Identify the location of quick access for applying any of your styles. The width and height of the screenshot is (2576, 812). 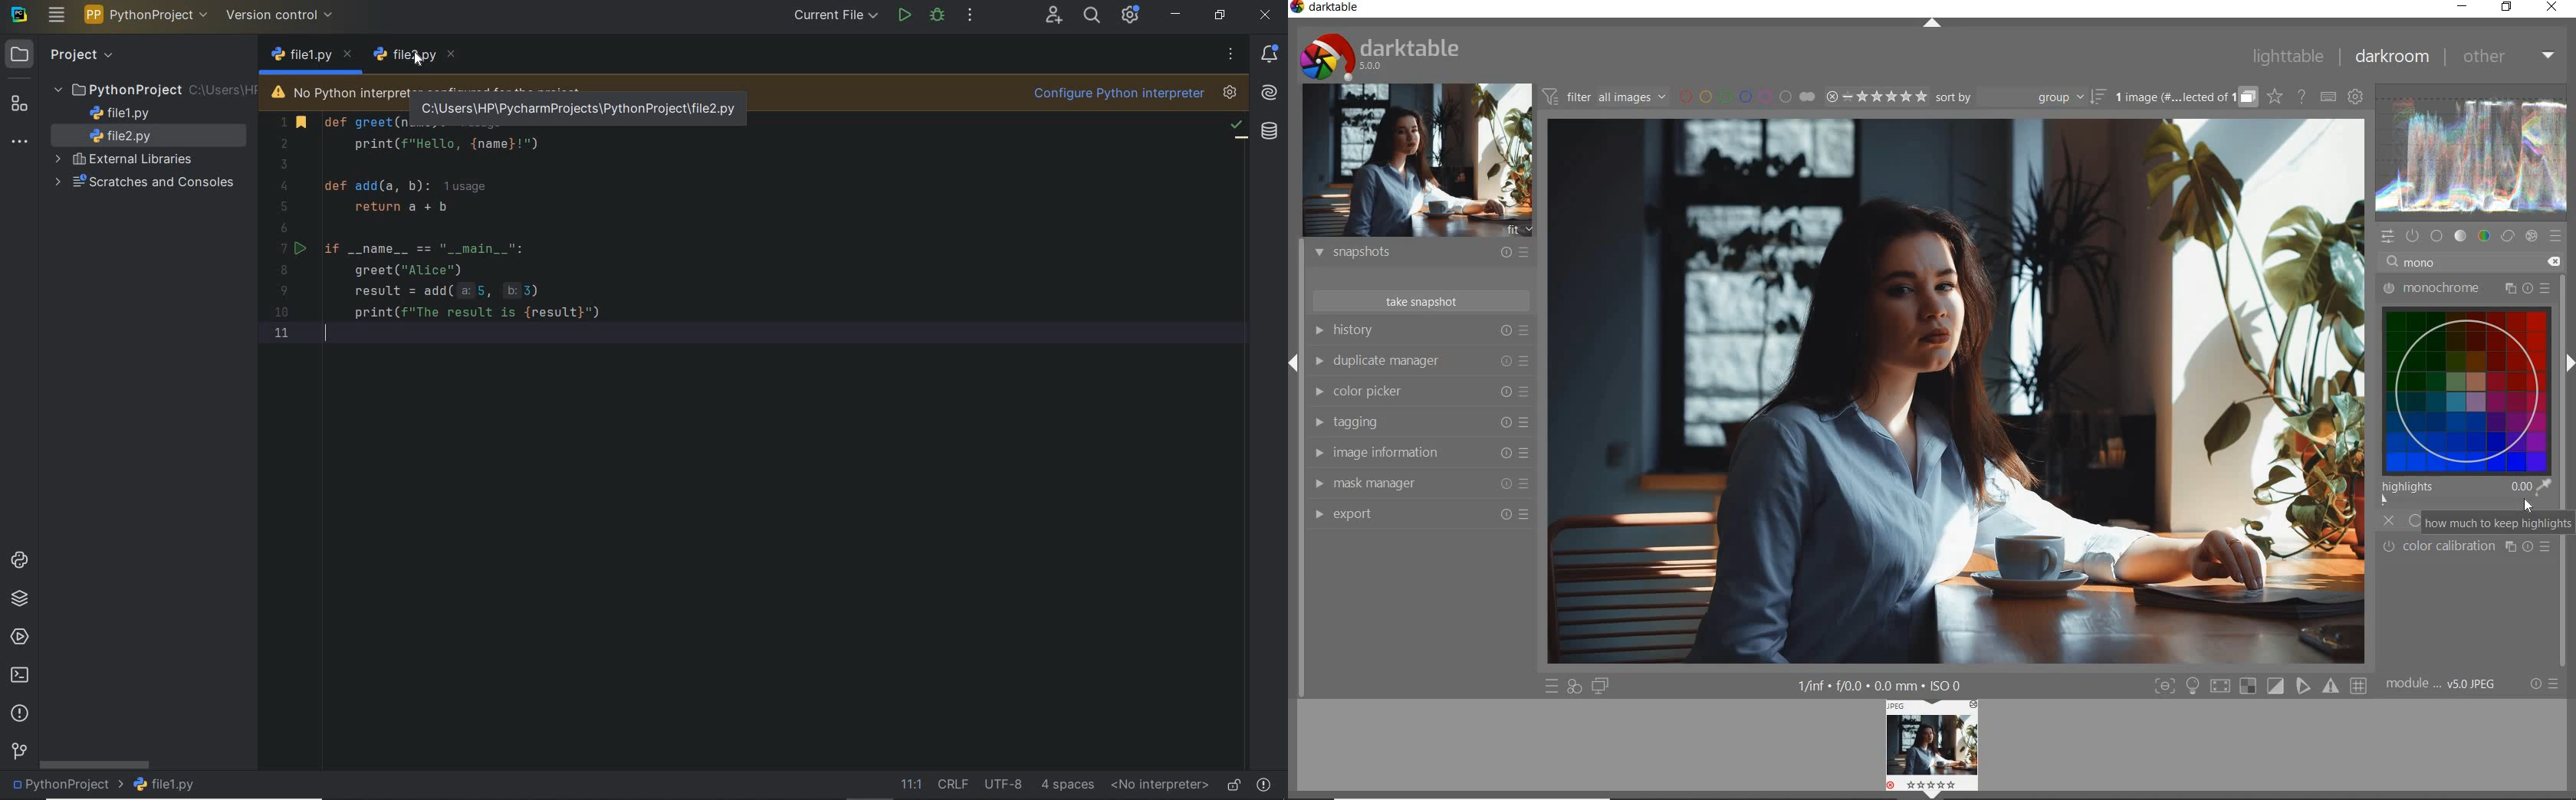
(1574, 687).